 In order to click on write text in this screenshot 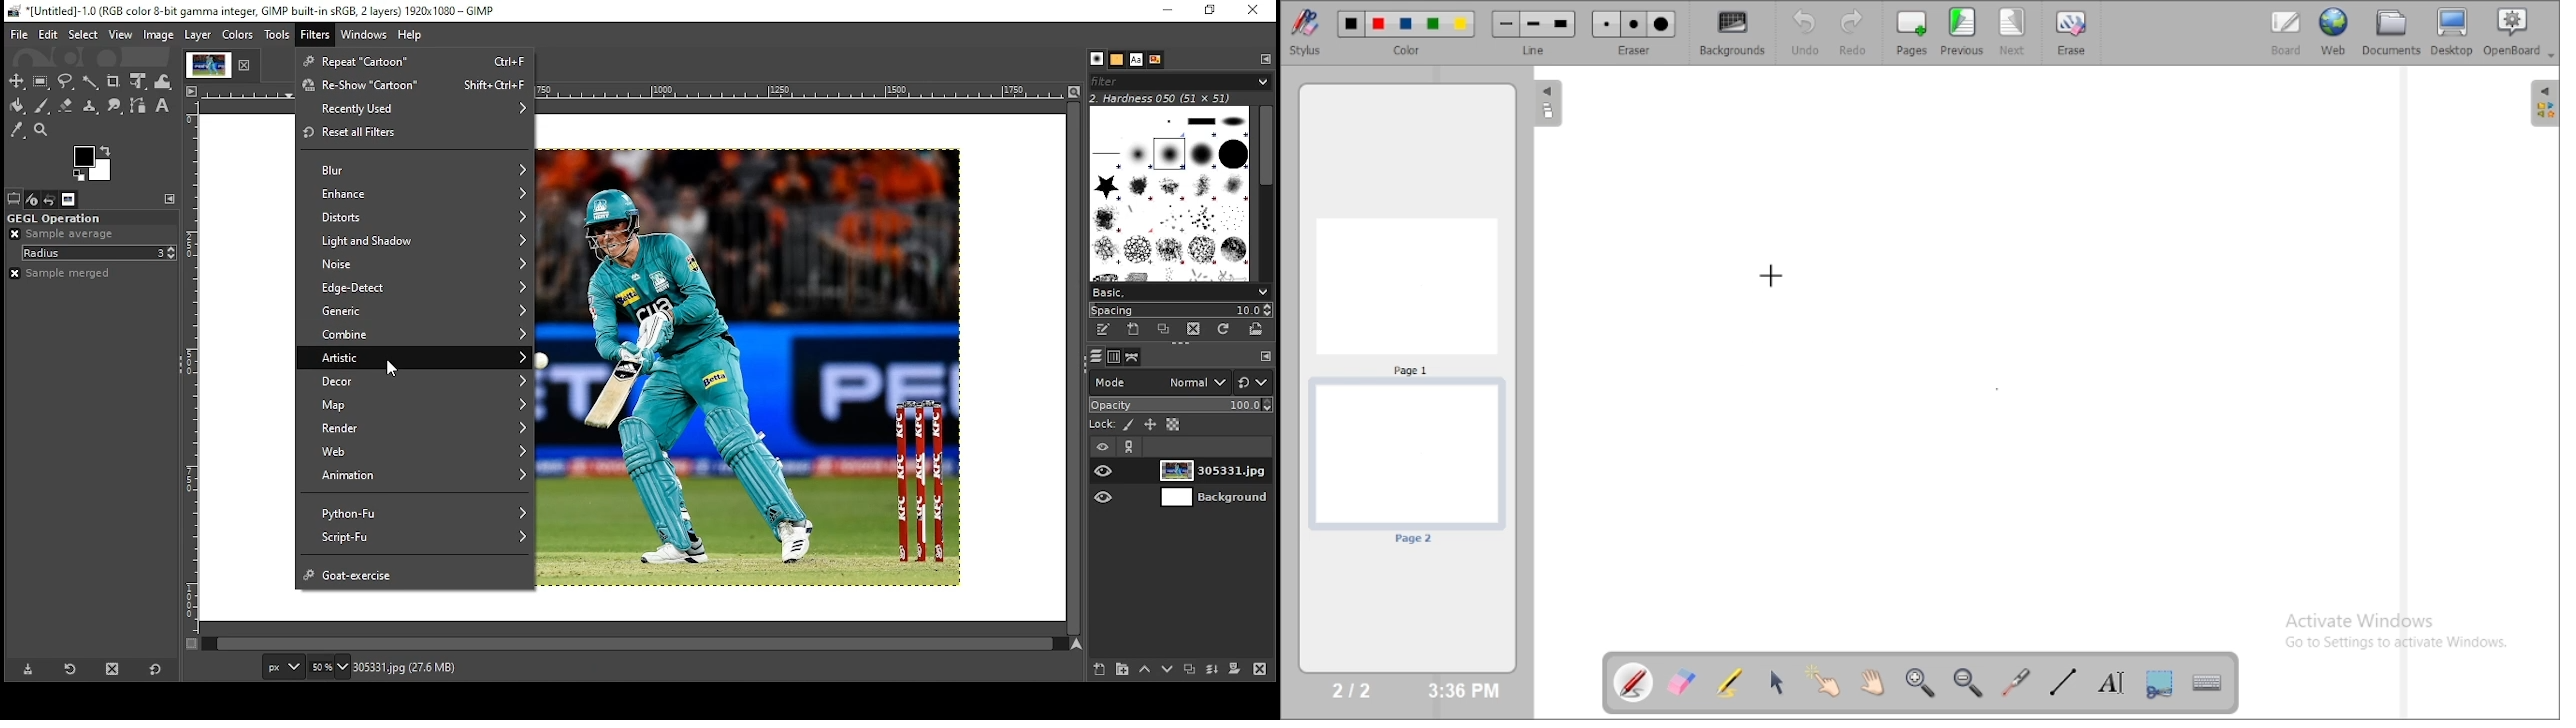, I will do `click(2111, 683)`.